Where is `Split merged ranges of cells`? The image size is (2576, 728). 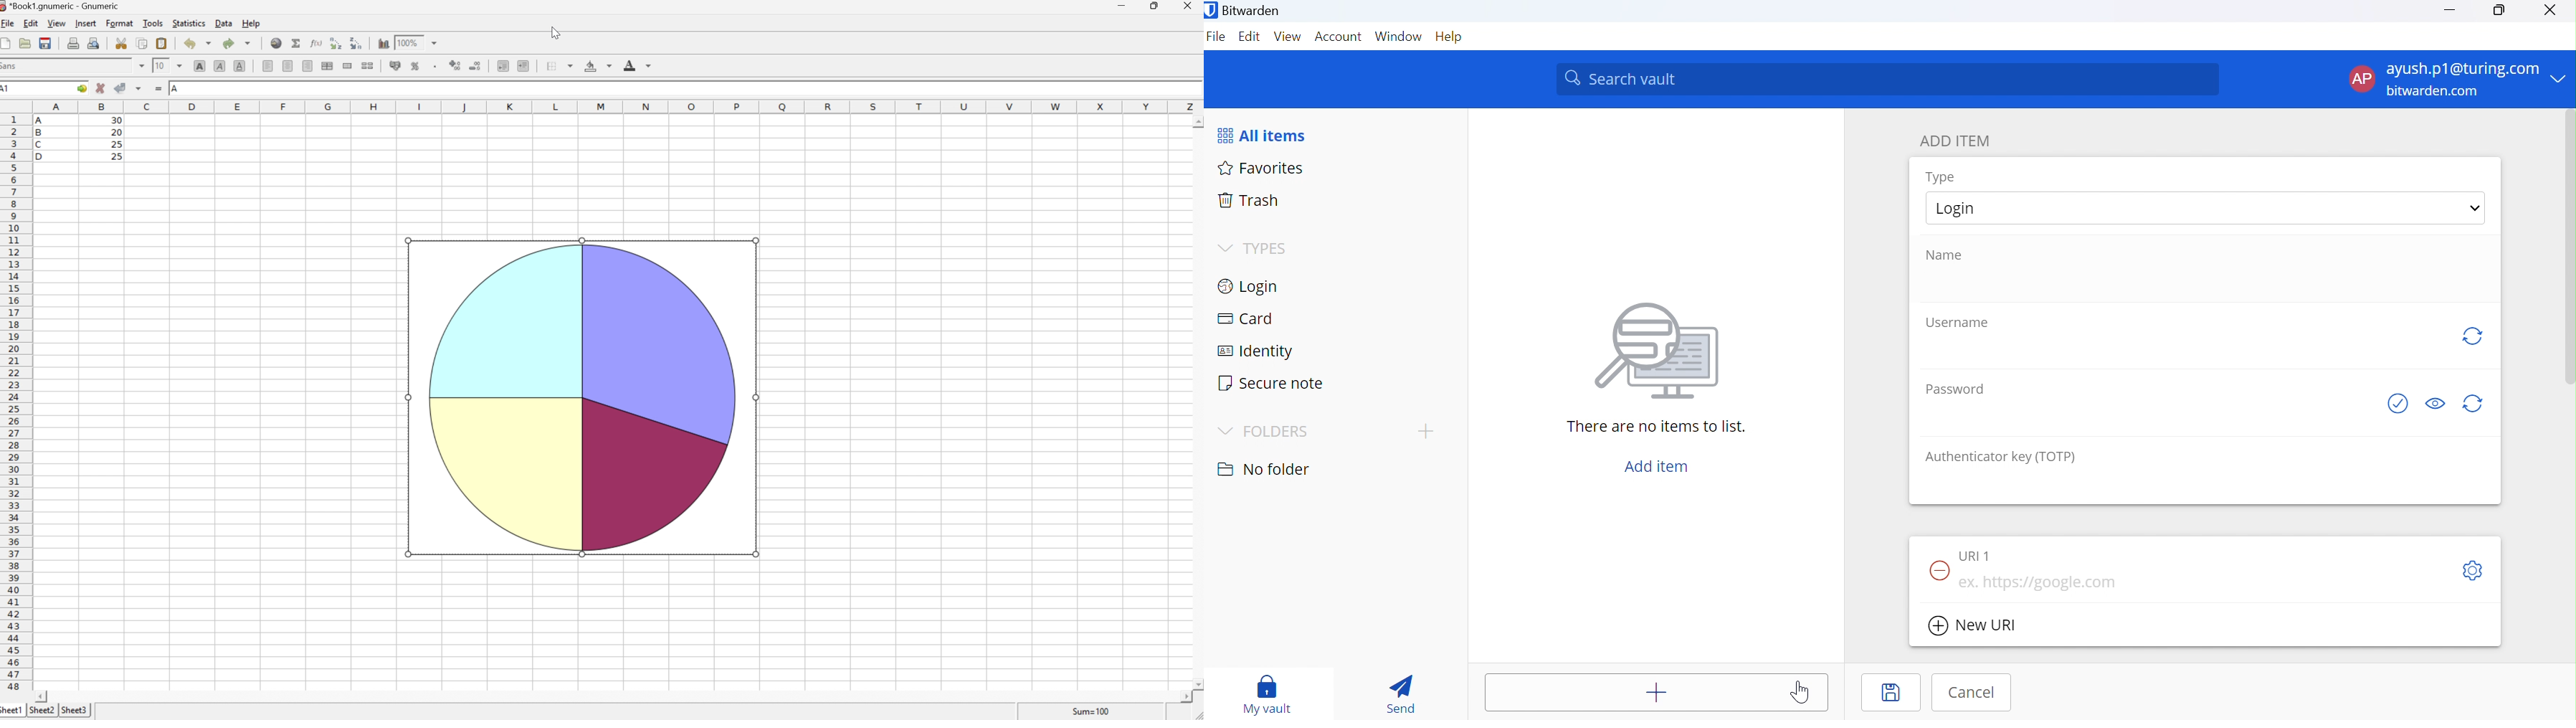 Split merged ranges of cells is located at coordinates (367, 66).